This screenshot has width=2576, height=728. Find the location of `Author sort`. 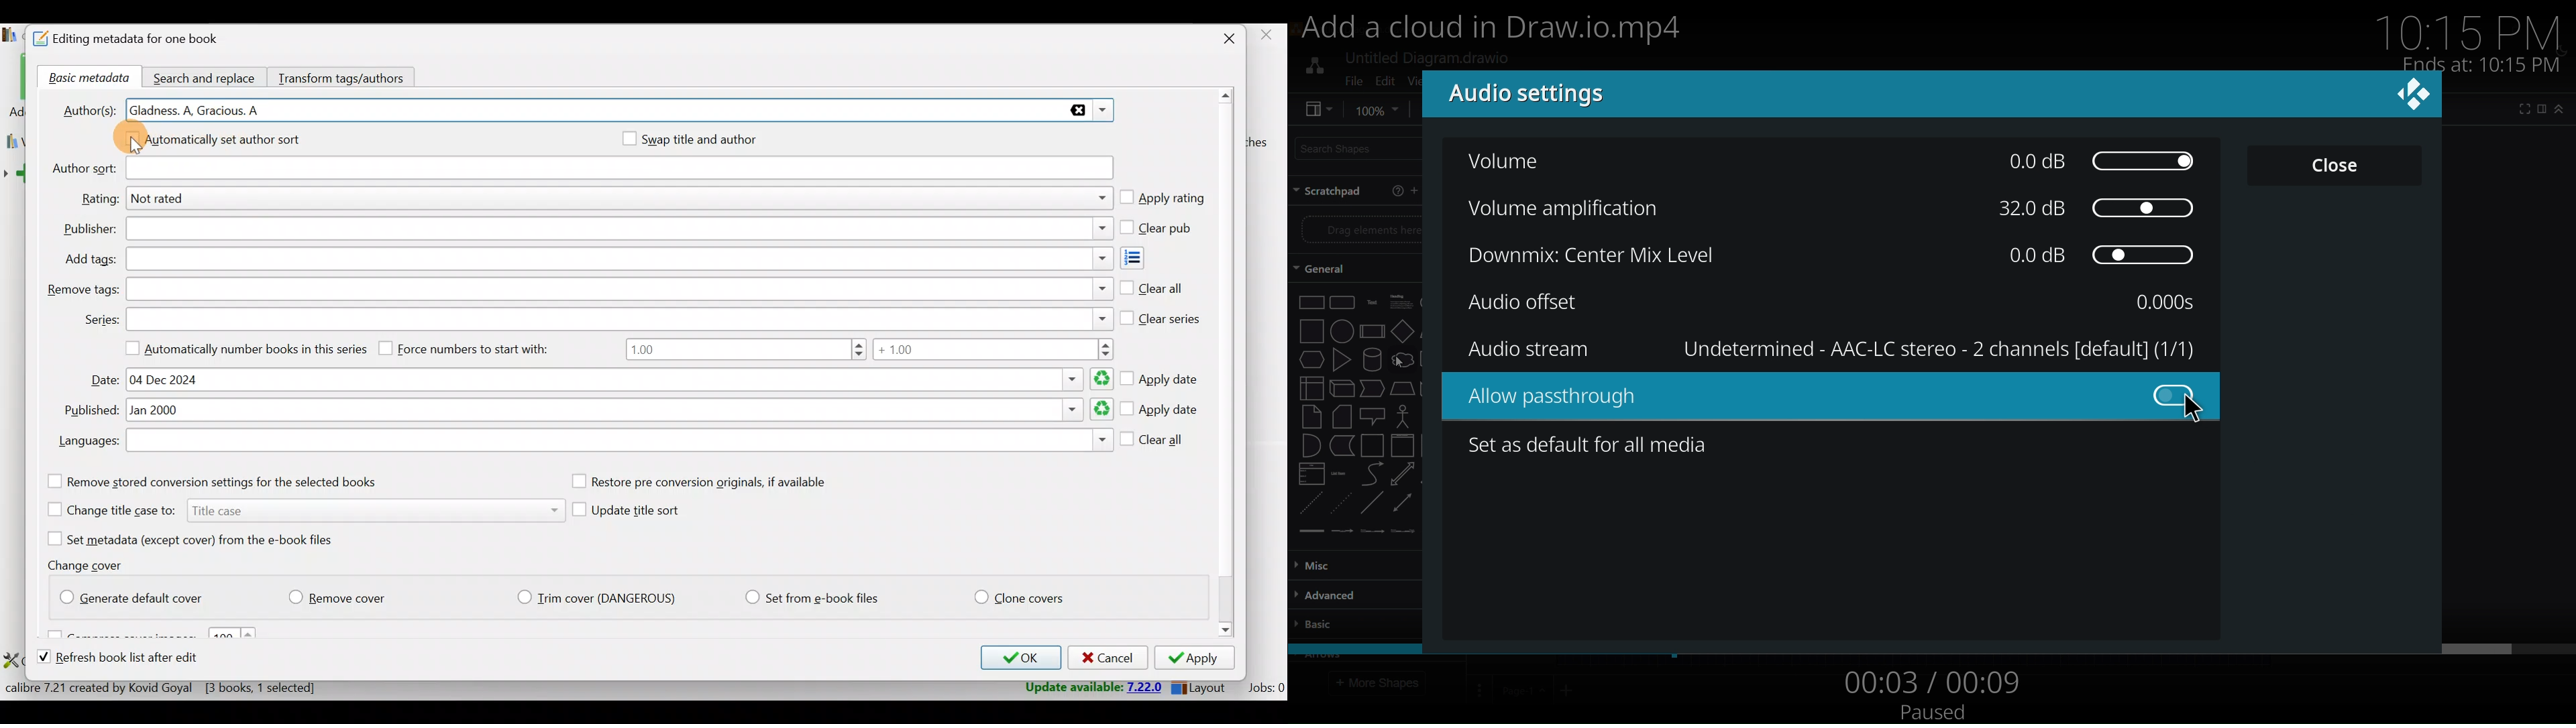

Author sort is located at coordinates (619, 169).